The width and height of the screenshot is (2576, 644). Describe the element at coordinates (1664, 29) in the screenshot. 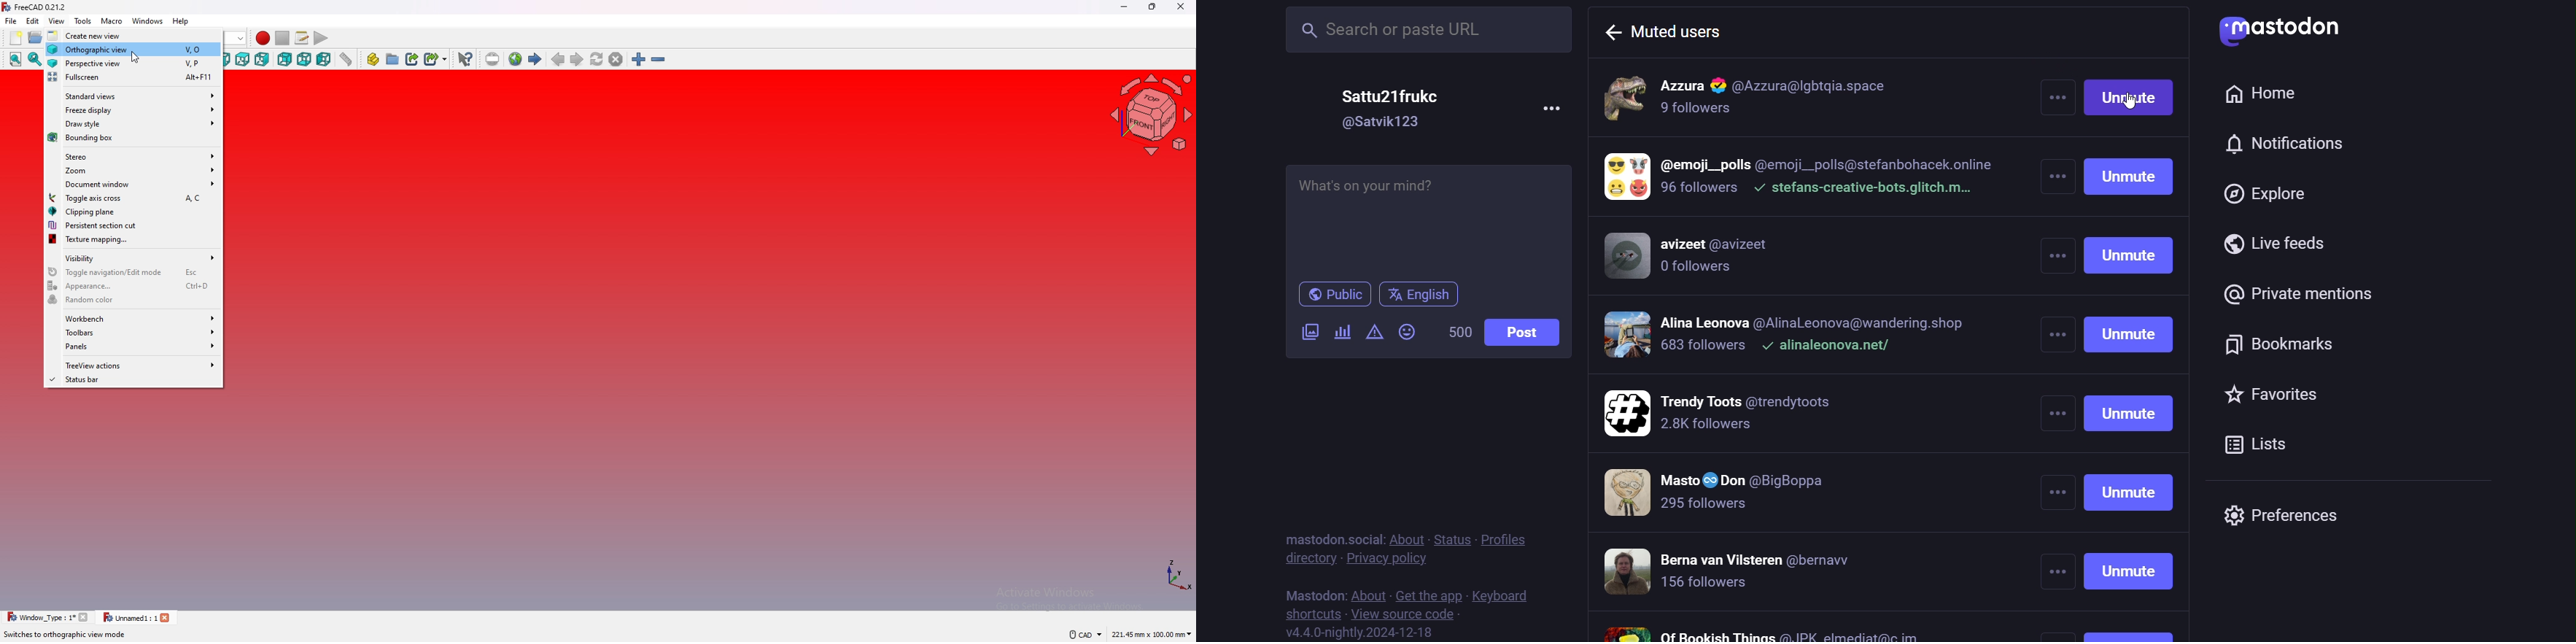

I see `muted users` at that location.